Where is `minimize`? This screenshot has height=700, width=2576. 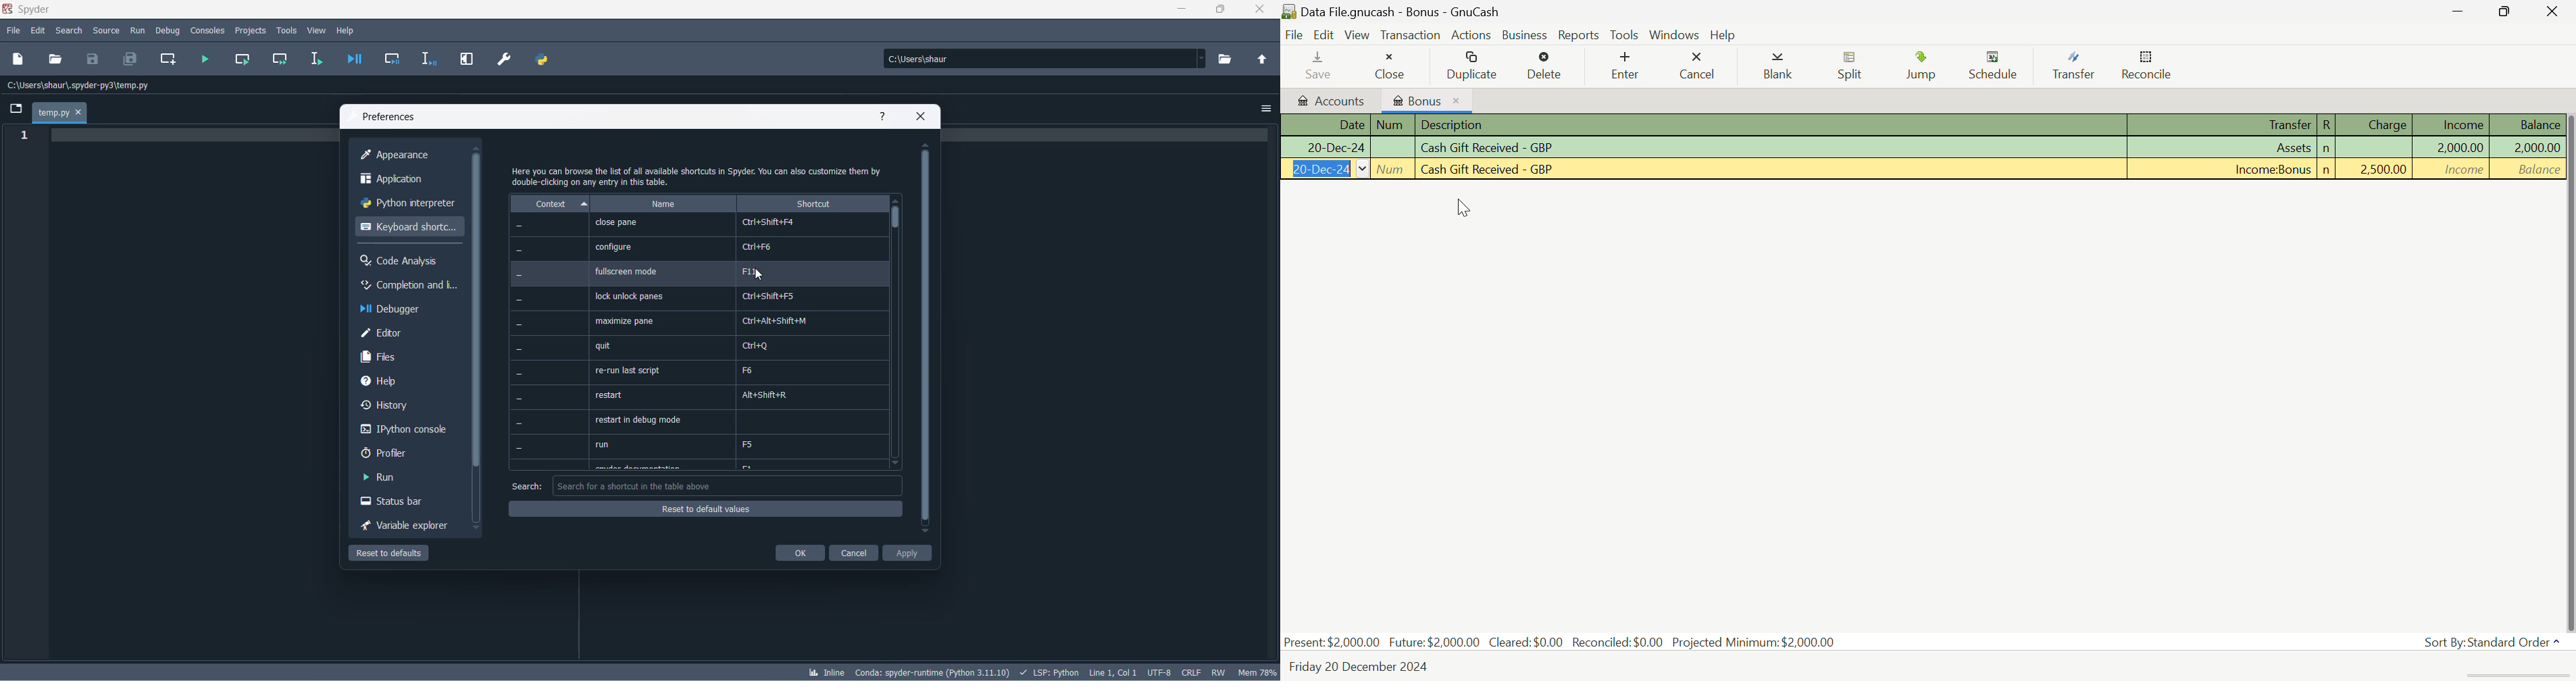
minimize is located at coordinates (1185, 11).